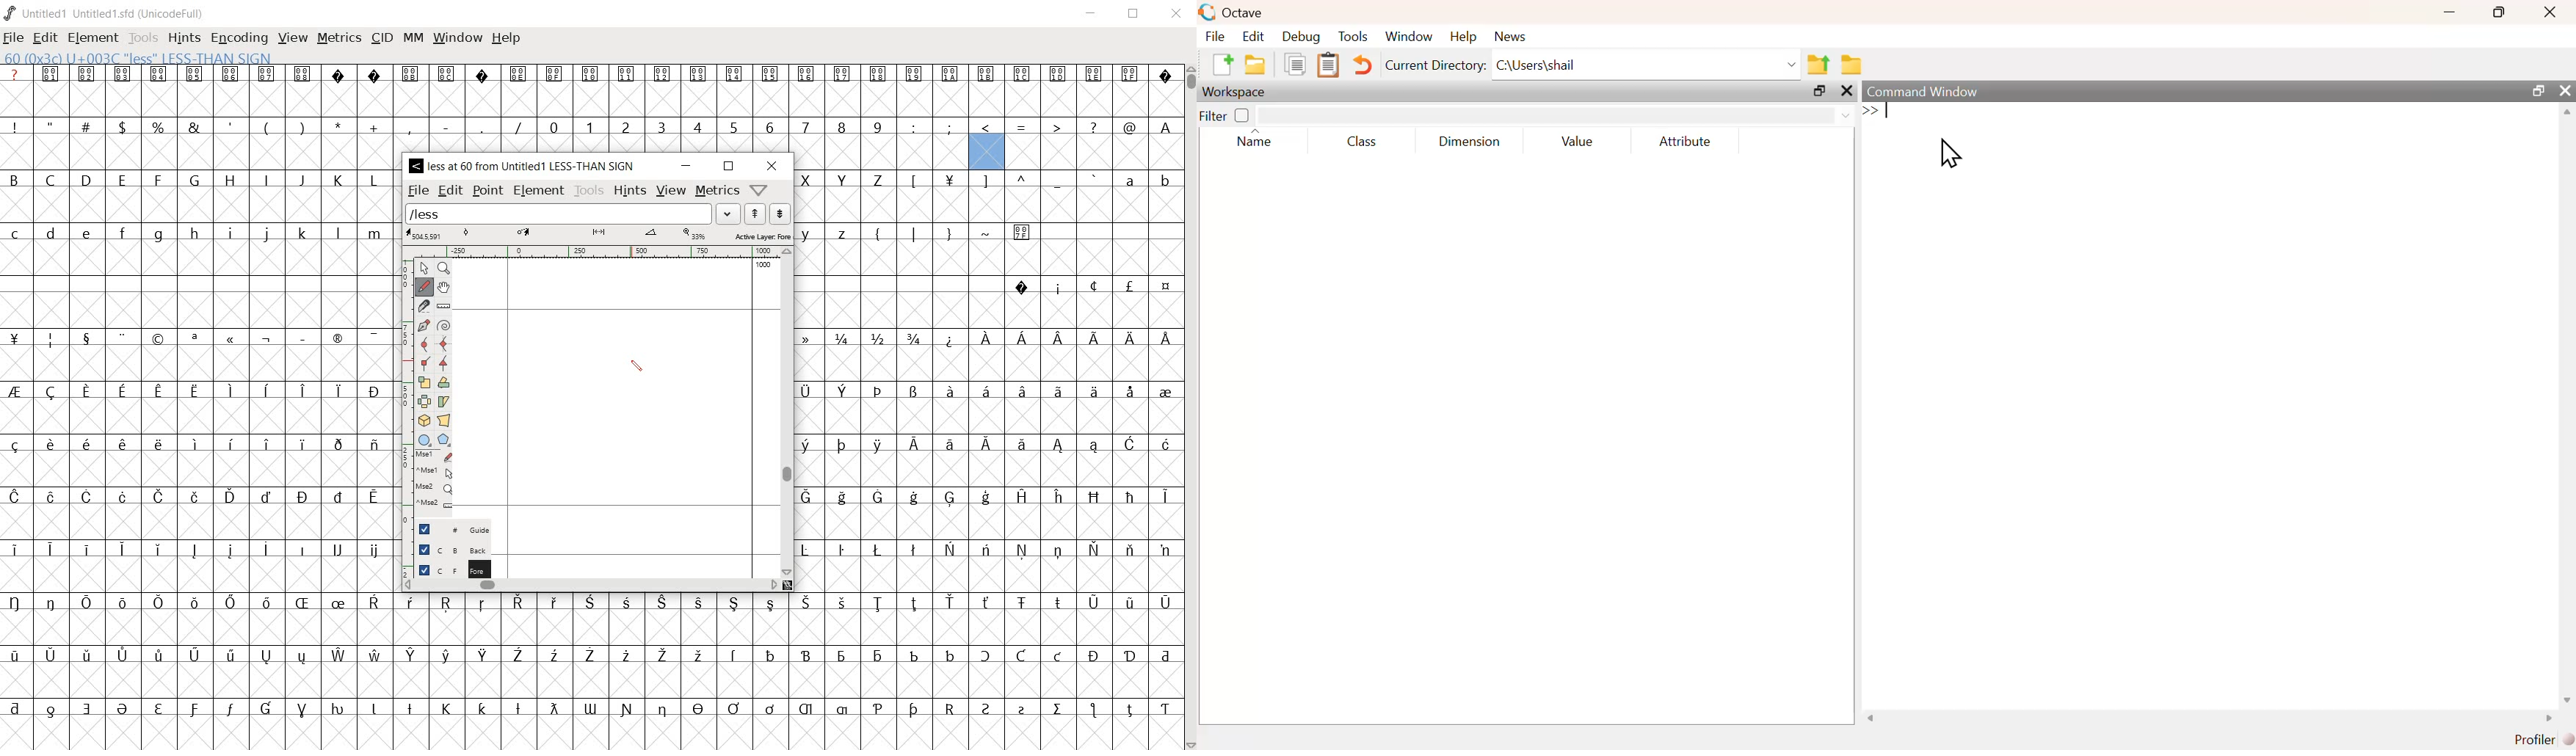 The width and height of the screenshot is (2576, 756). Describe the element at coordinates (457, 39) in the screenshot. I see `window` at that location.